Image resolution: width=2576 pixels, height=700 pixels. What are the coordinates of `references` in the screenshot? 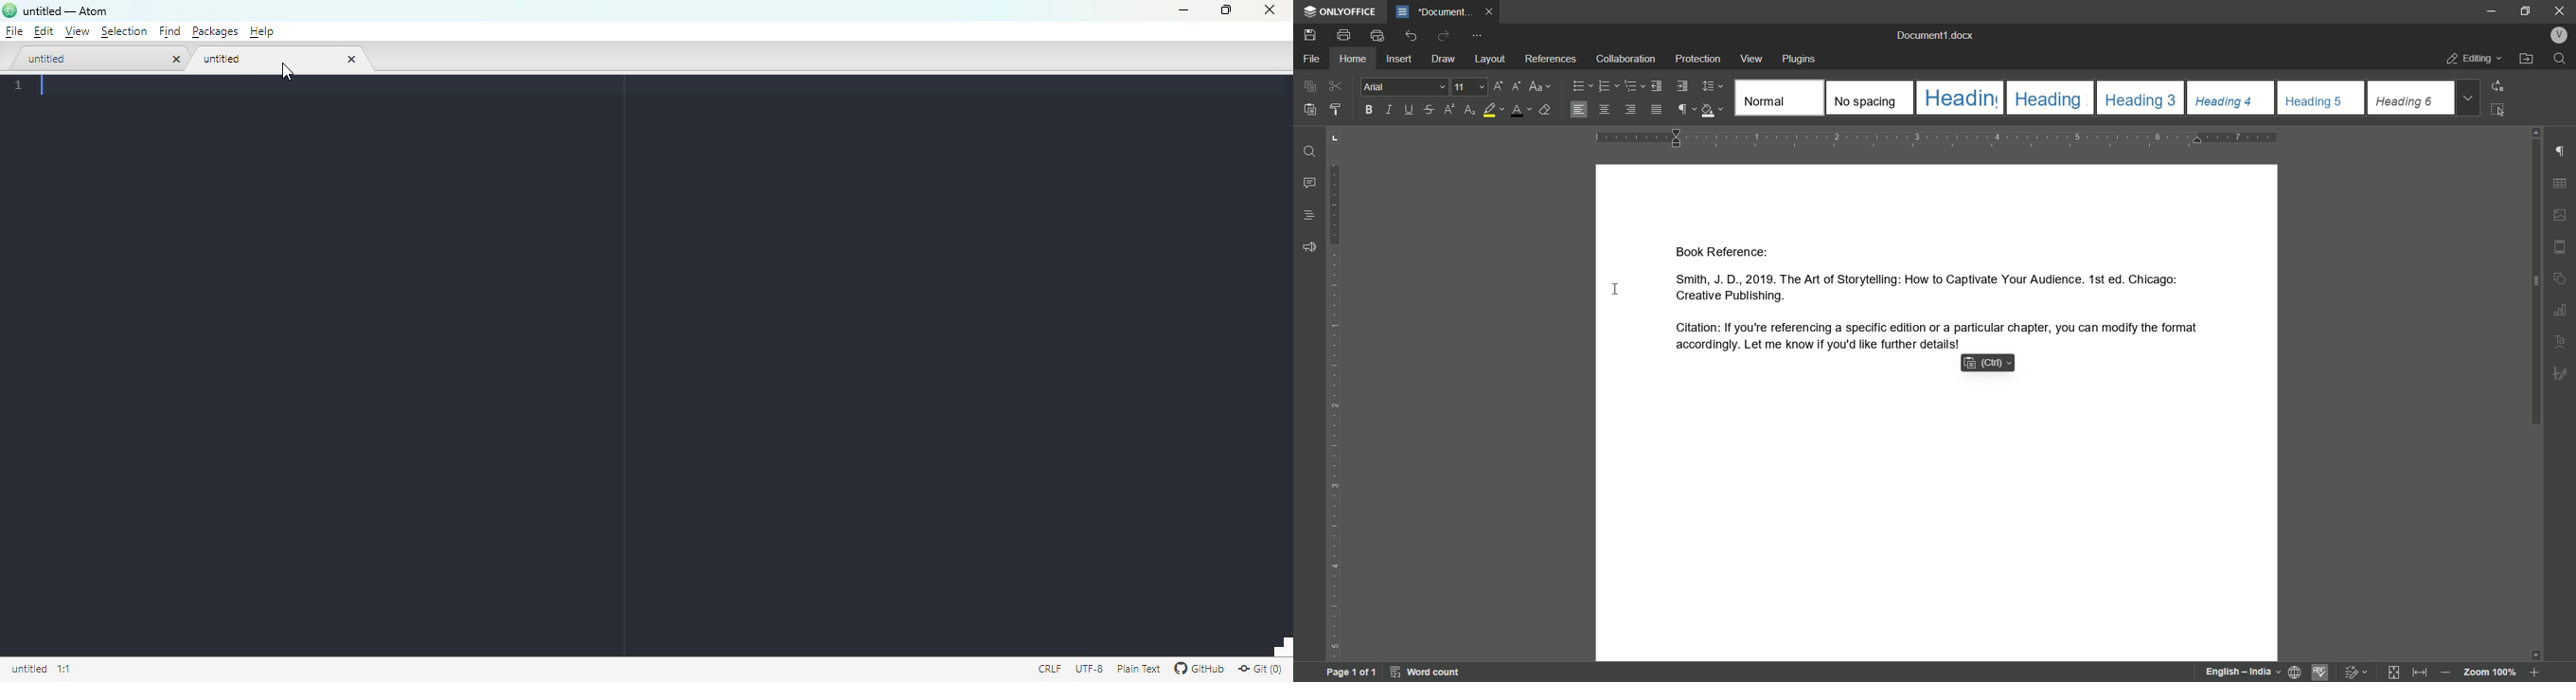 It's located at (1551, 58).